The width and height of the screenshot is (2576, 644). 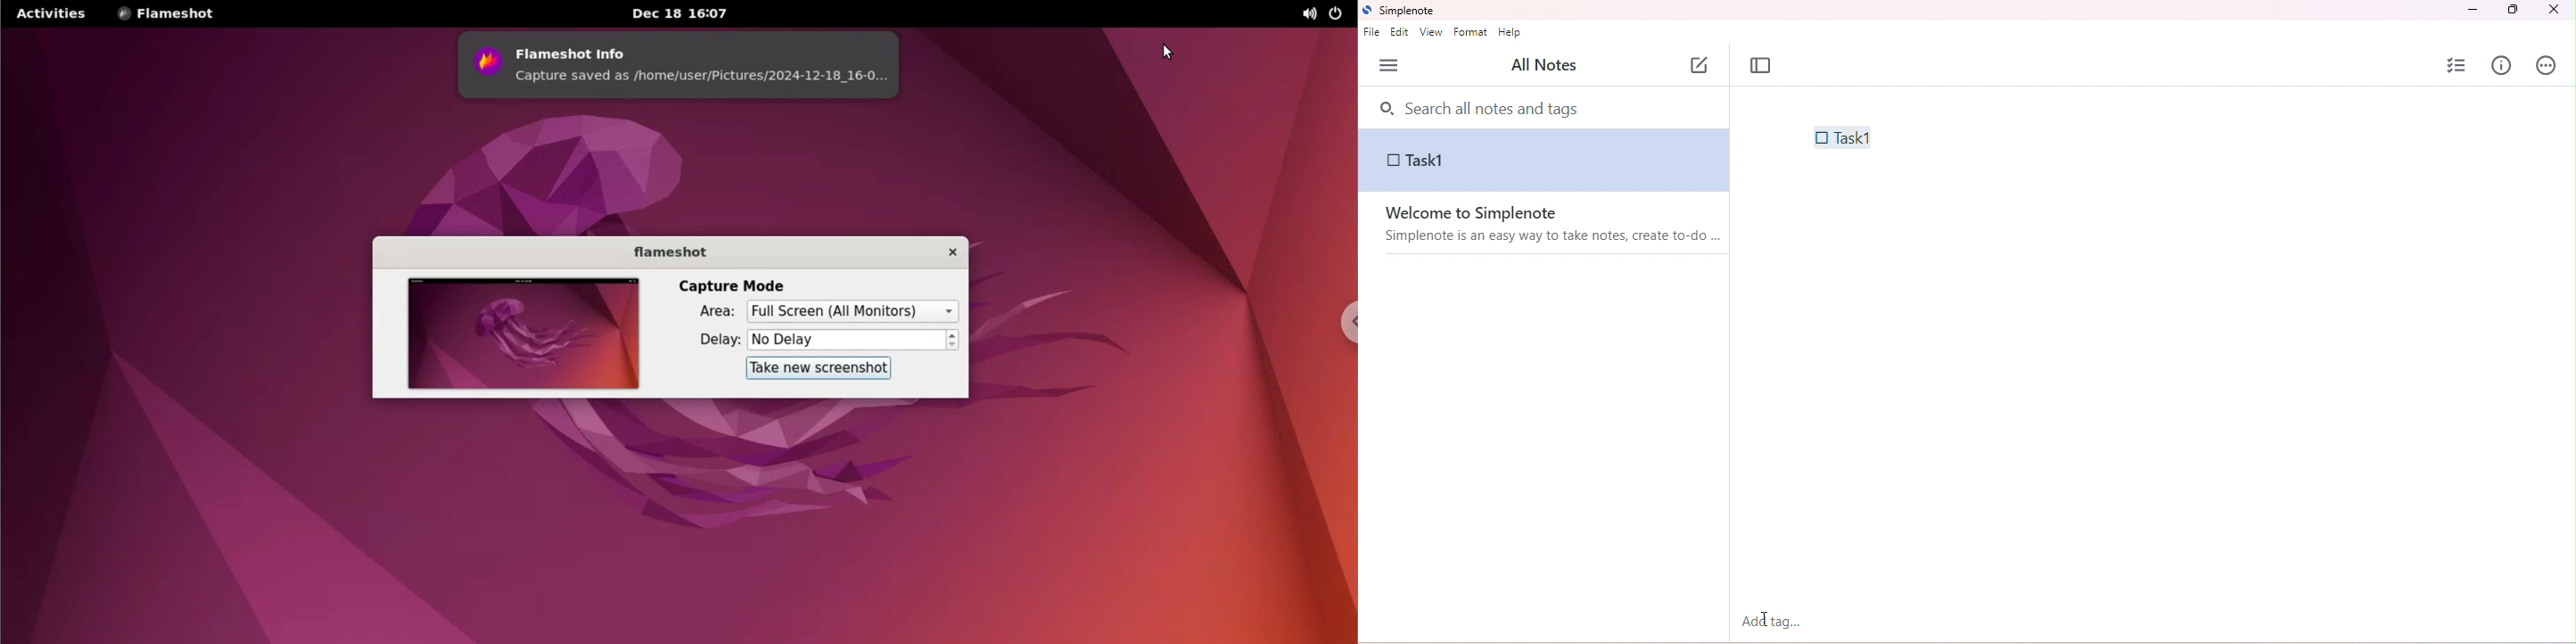 What do you see at coordinates (2458, 65) in the screenshot?
I see `insert checklist` at bounding box center [2458, 65].